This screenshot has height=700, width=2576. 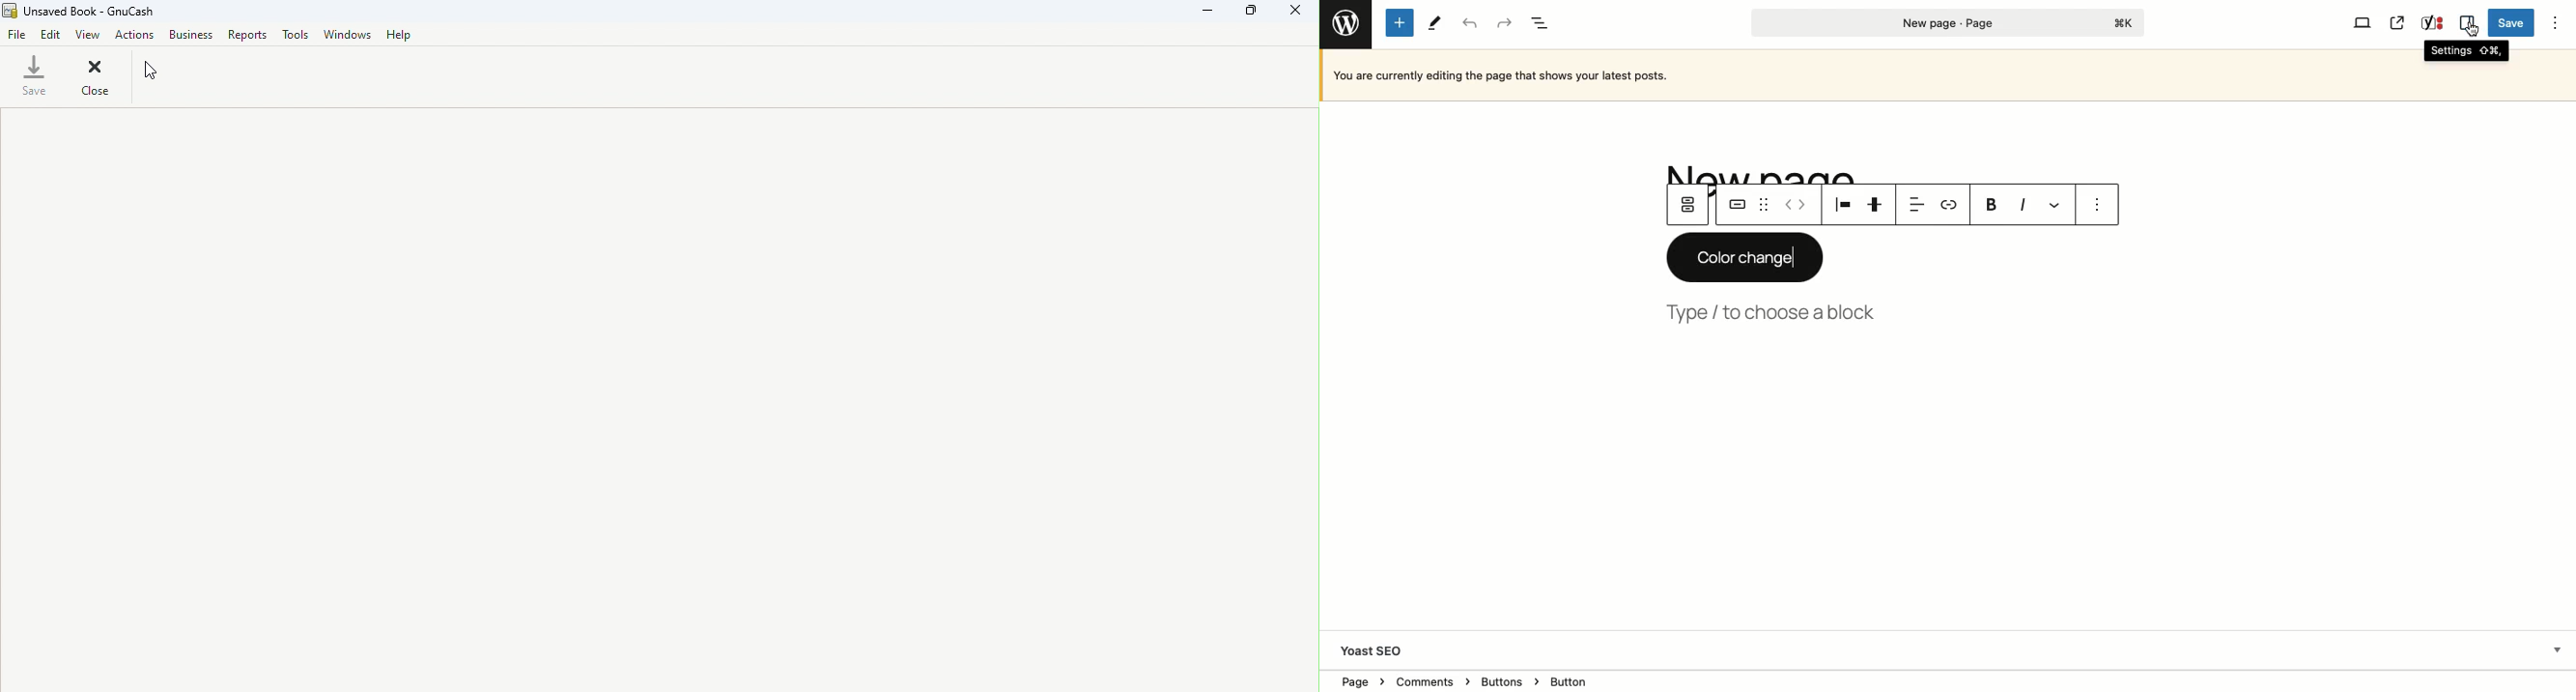 What do you see at coordinates (298, 36) in the screenshot?
I see `Tools` at bounding box center [298, 36].